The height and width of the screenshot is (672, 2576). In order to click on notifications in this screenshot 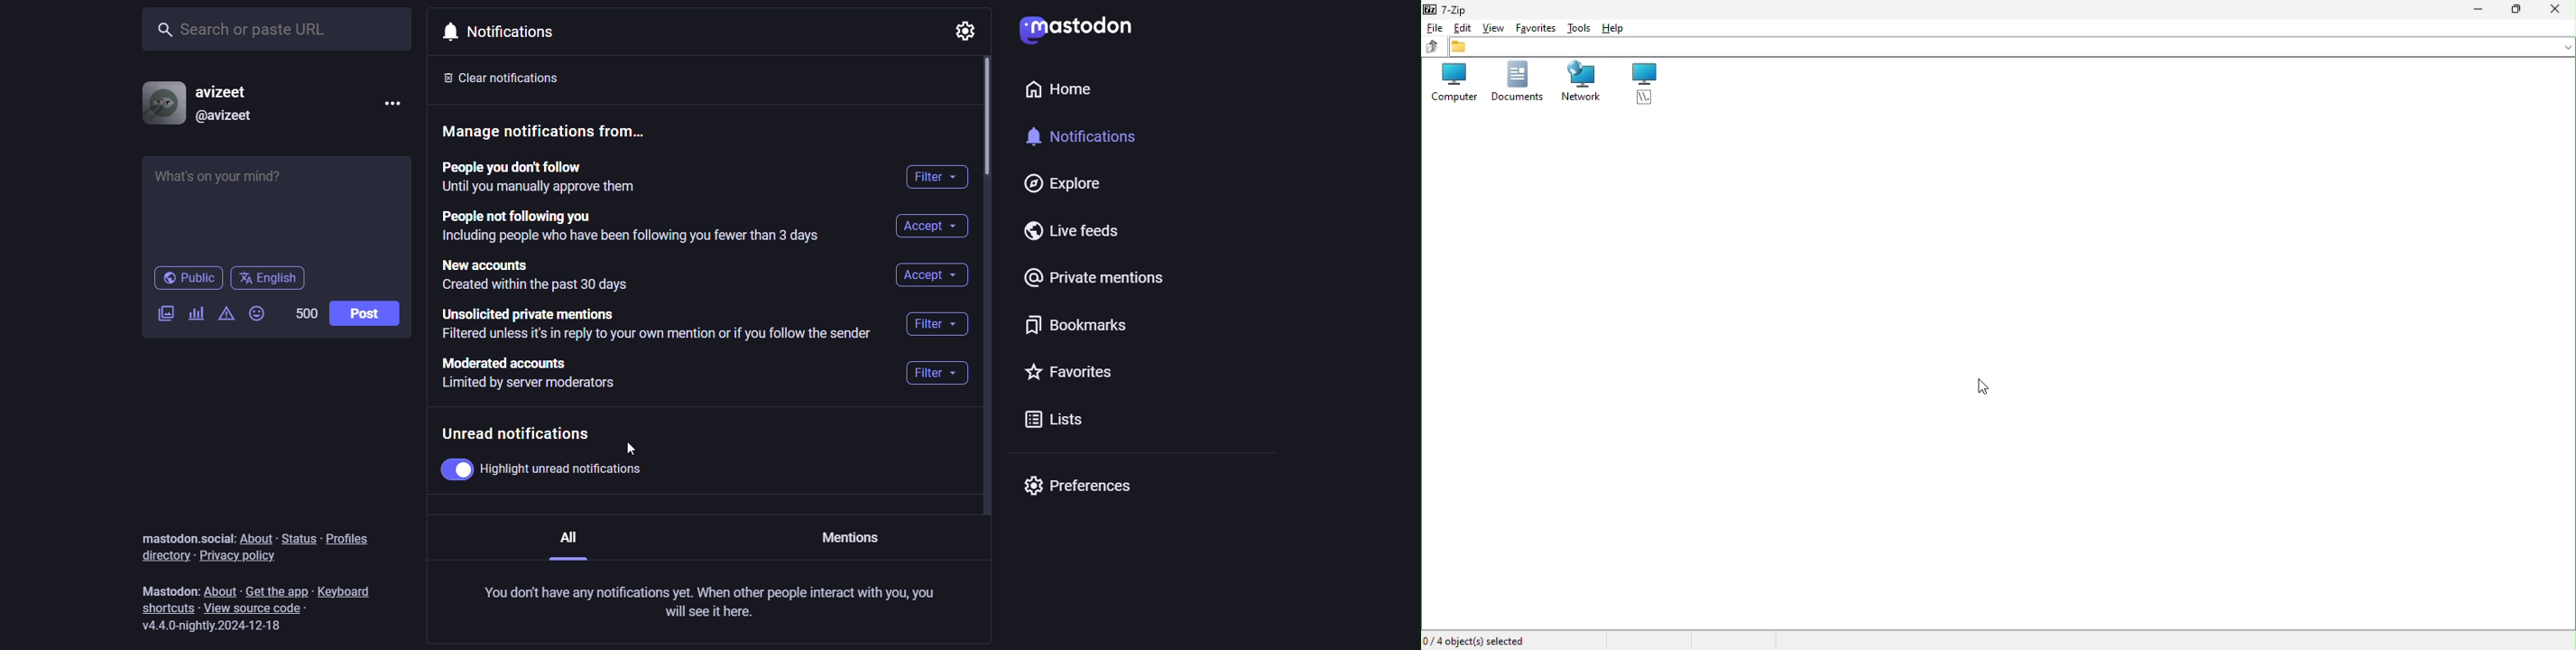, I will do `click(1084, 140)`.